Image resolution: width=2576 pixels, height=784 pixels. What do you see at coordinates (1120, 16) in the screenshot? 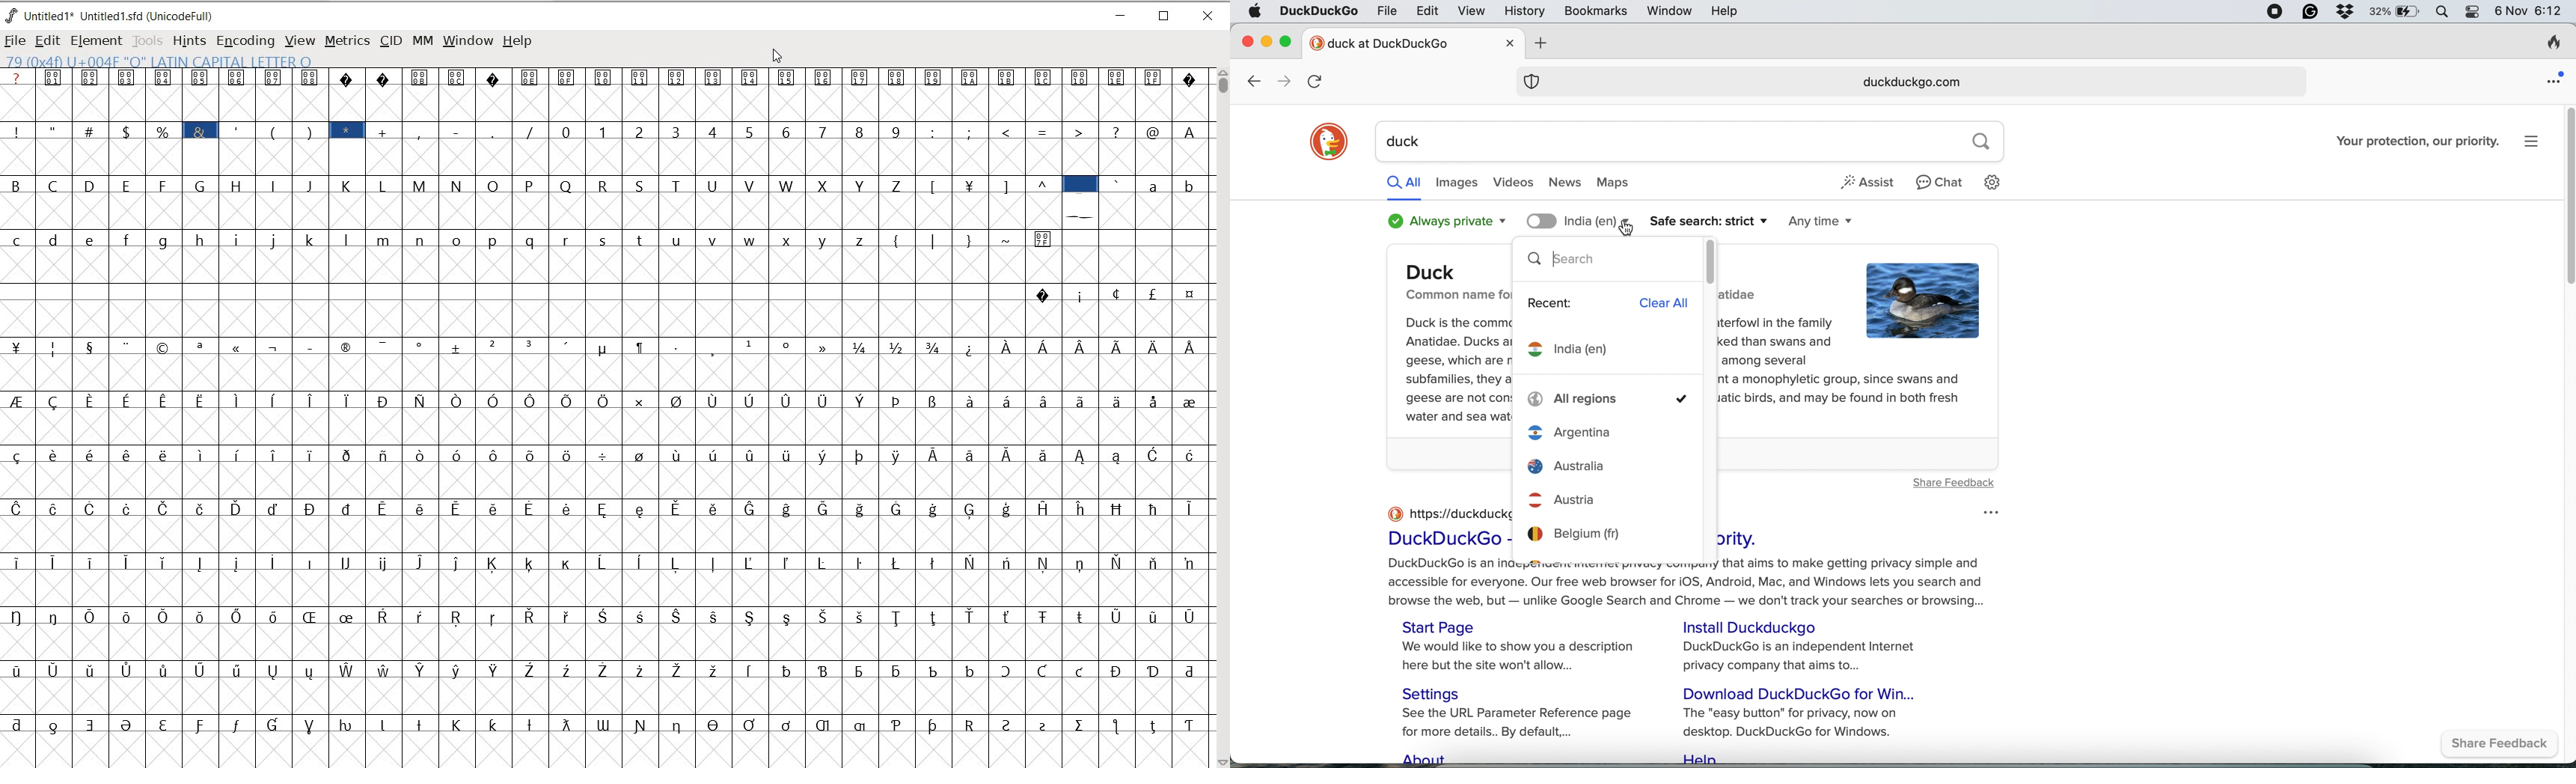
I see `MINIMIZE` at bounding box center [1120, 16].